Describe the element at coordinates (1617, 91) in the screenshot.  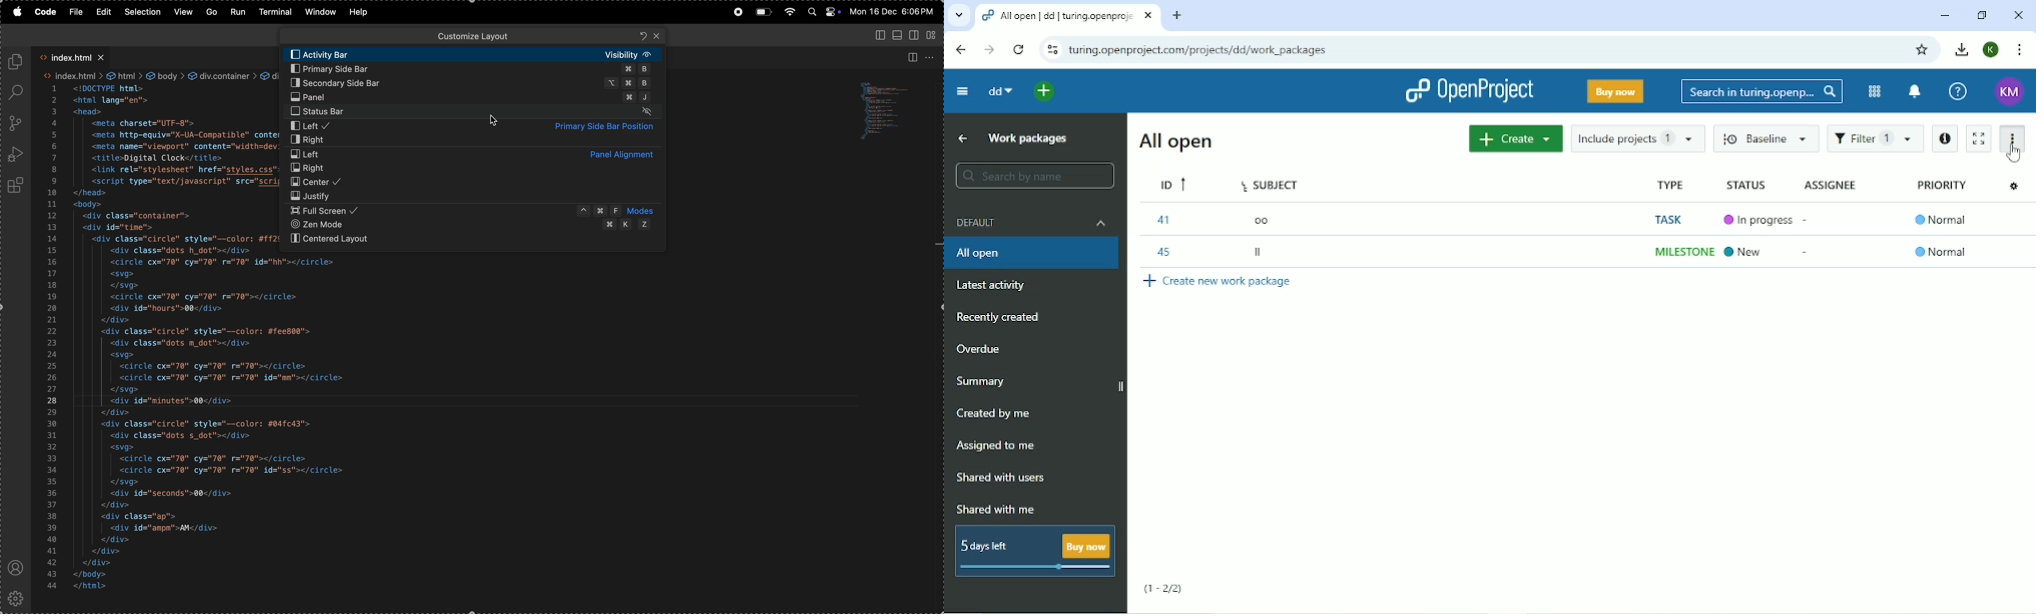
I see `Buy now` at that location.